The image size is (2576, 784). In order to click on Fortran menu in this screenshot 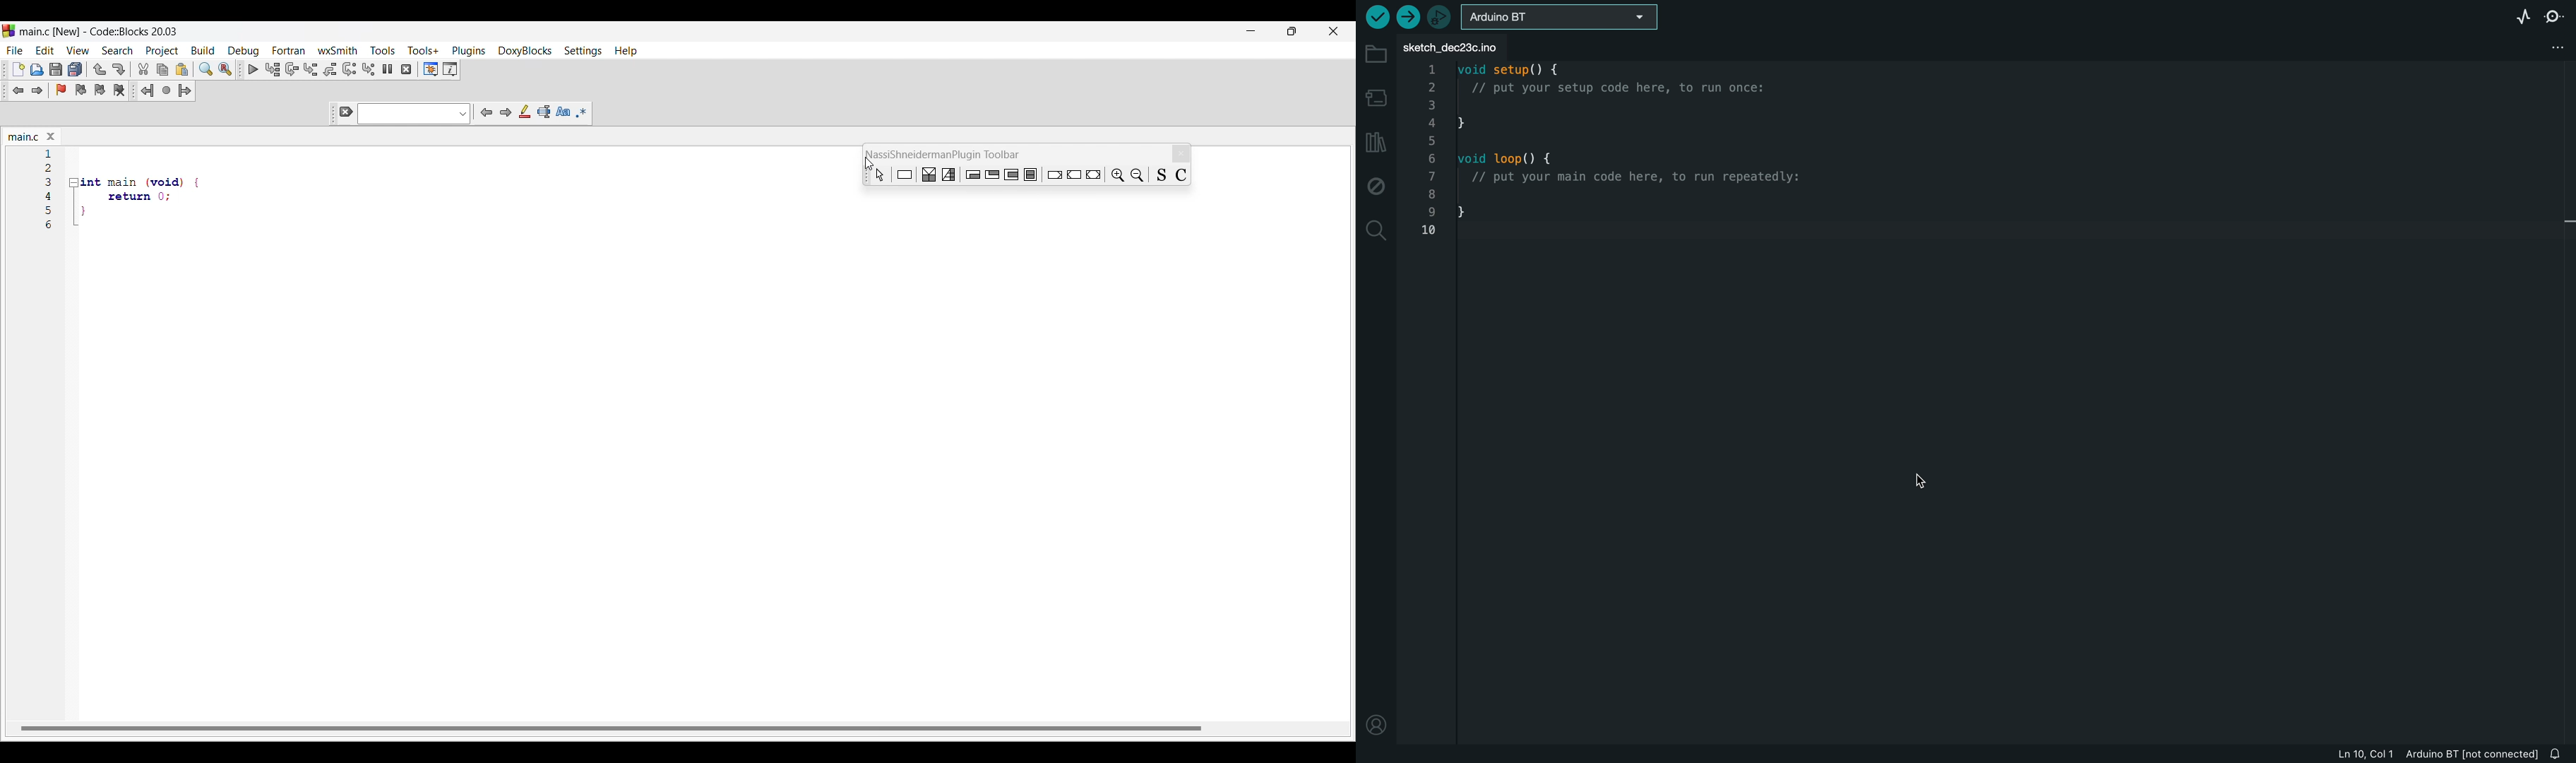, I will do `click(288, 50)`.